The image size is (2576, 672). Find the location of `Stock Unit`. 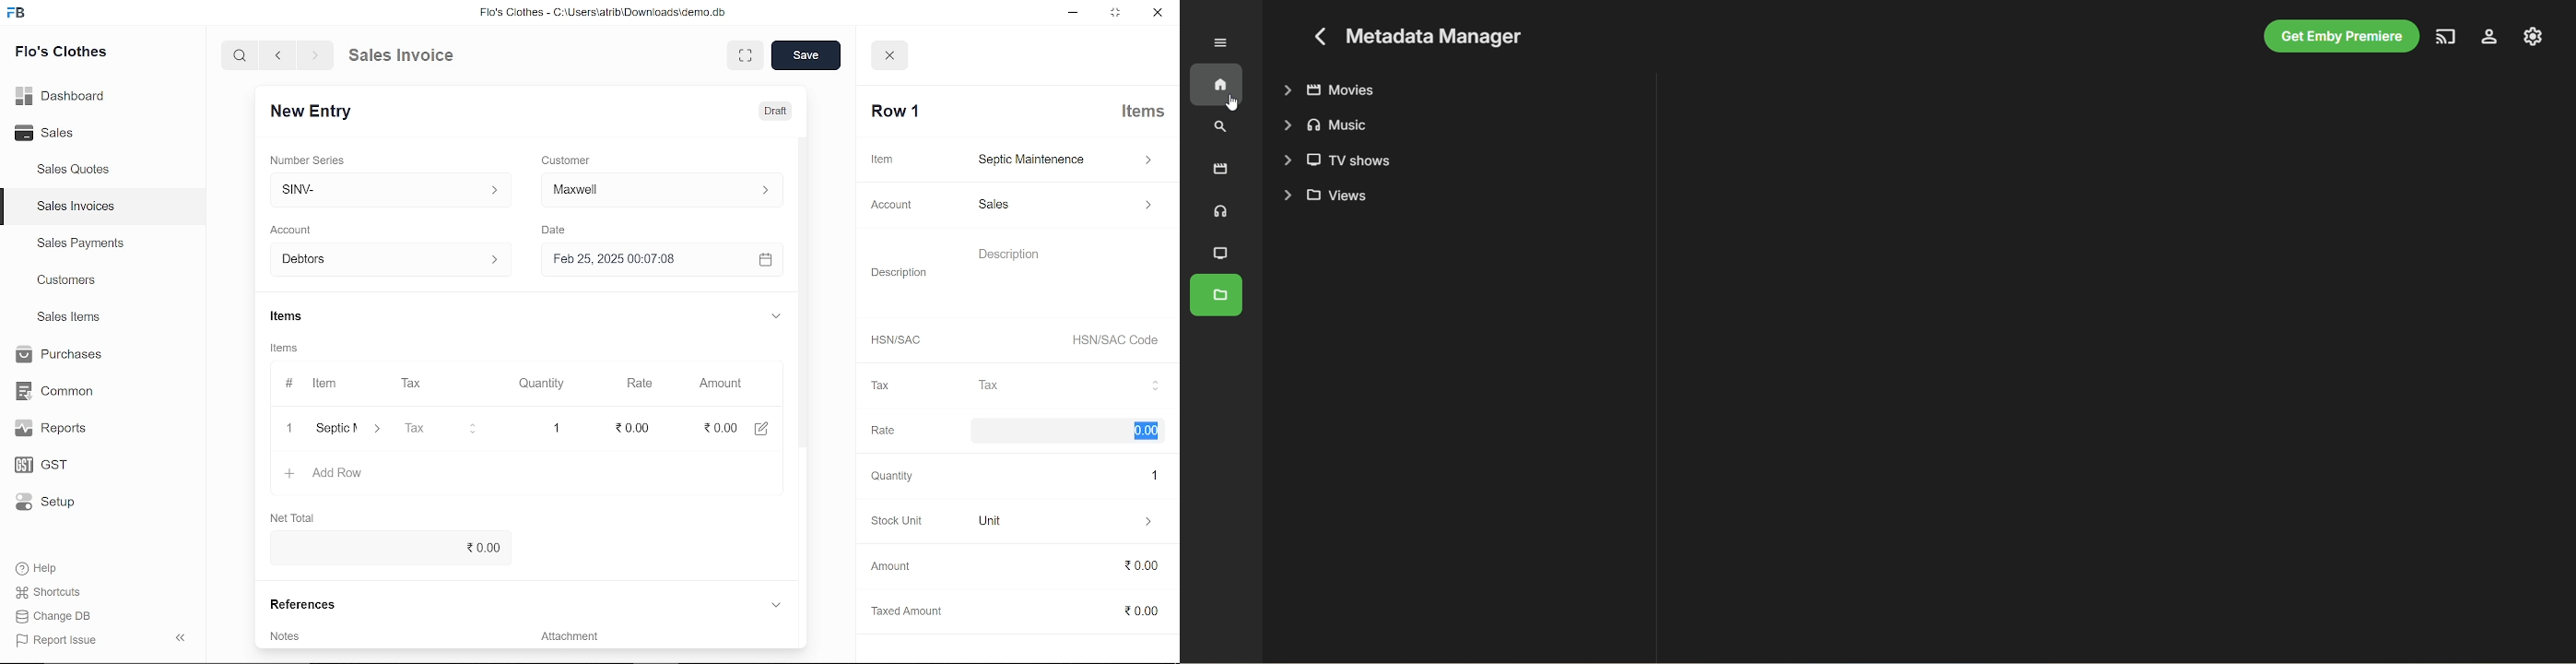

Stock Unit is located at coordinates (892, 521).